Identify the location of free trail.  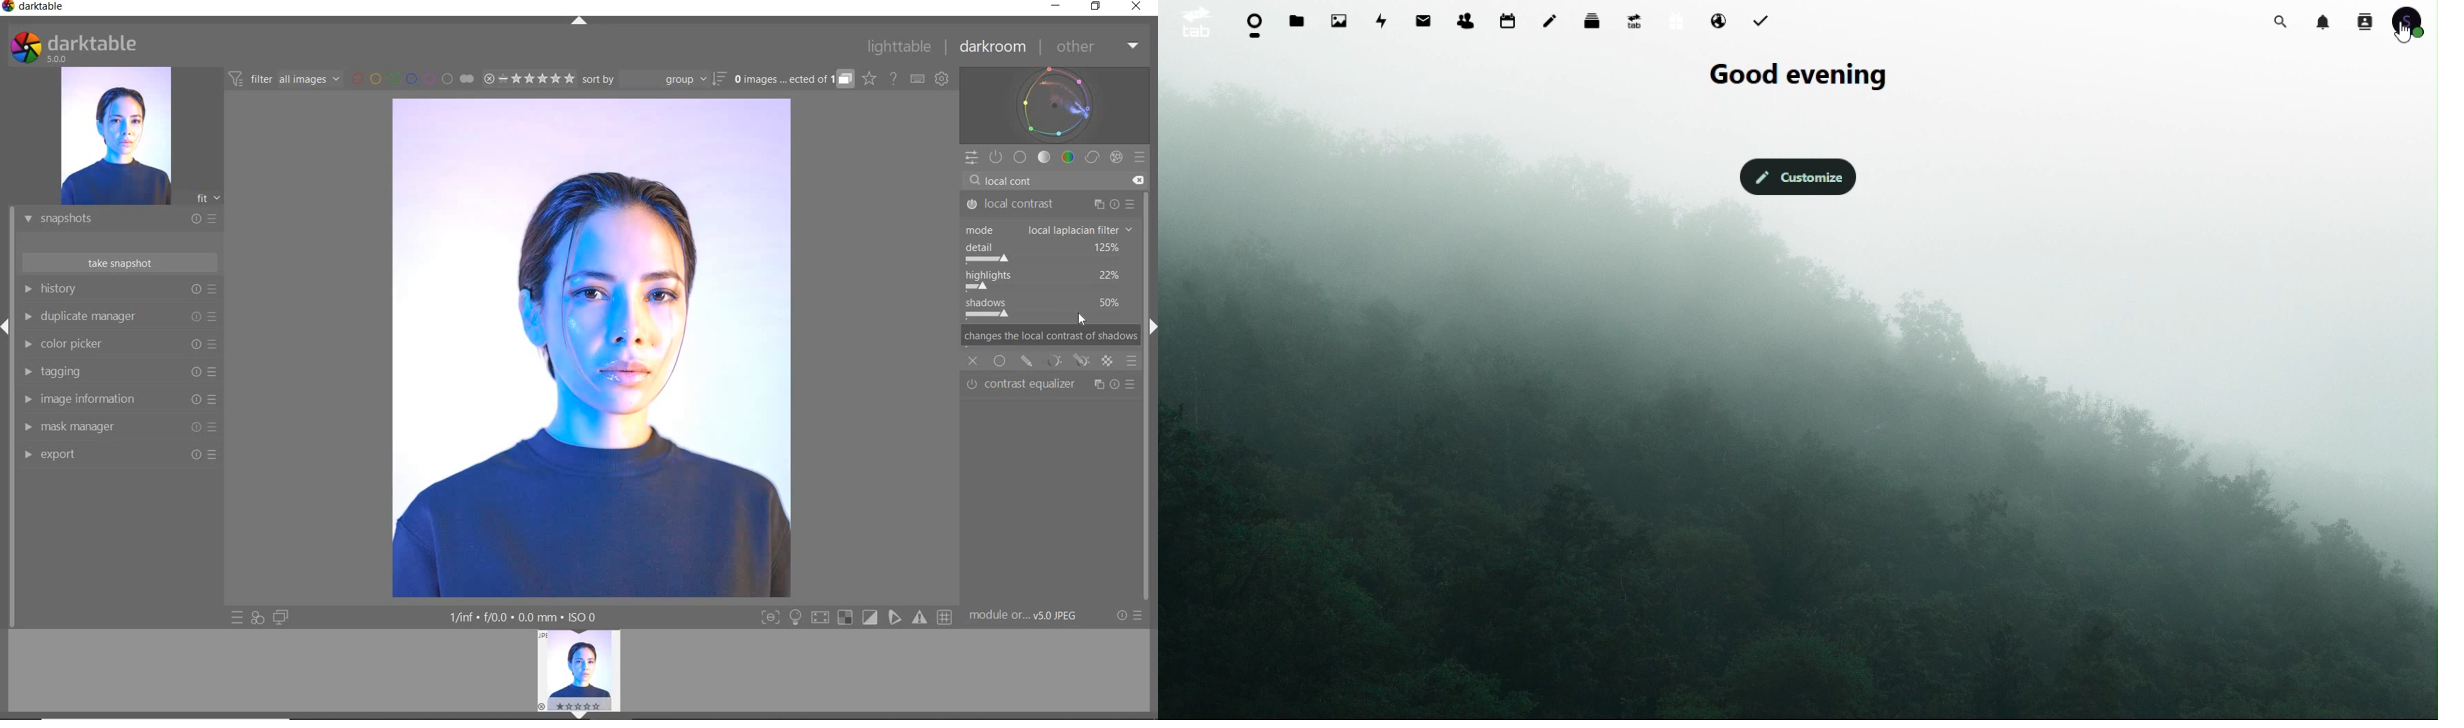
(1673, 24).